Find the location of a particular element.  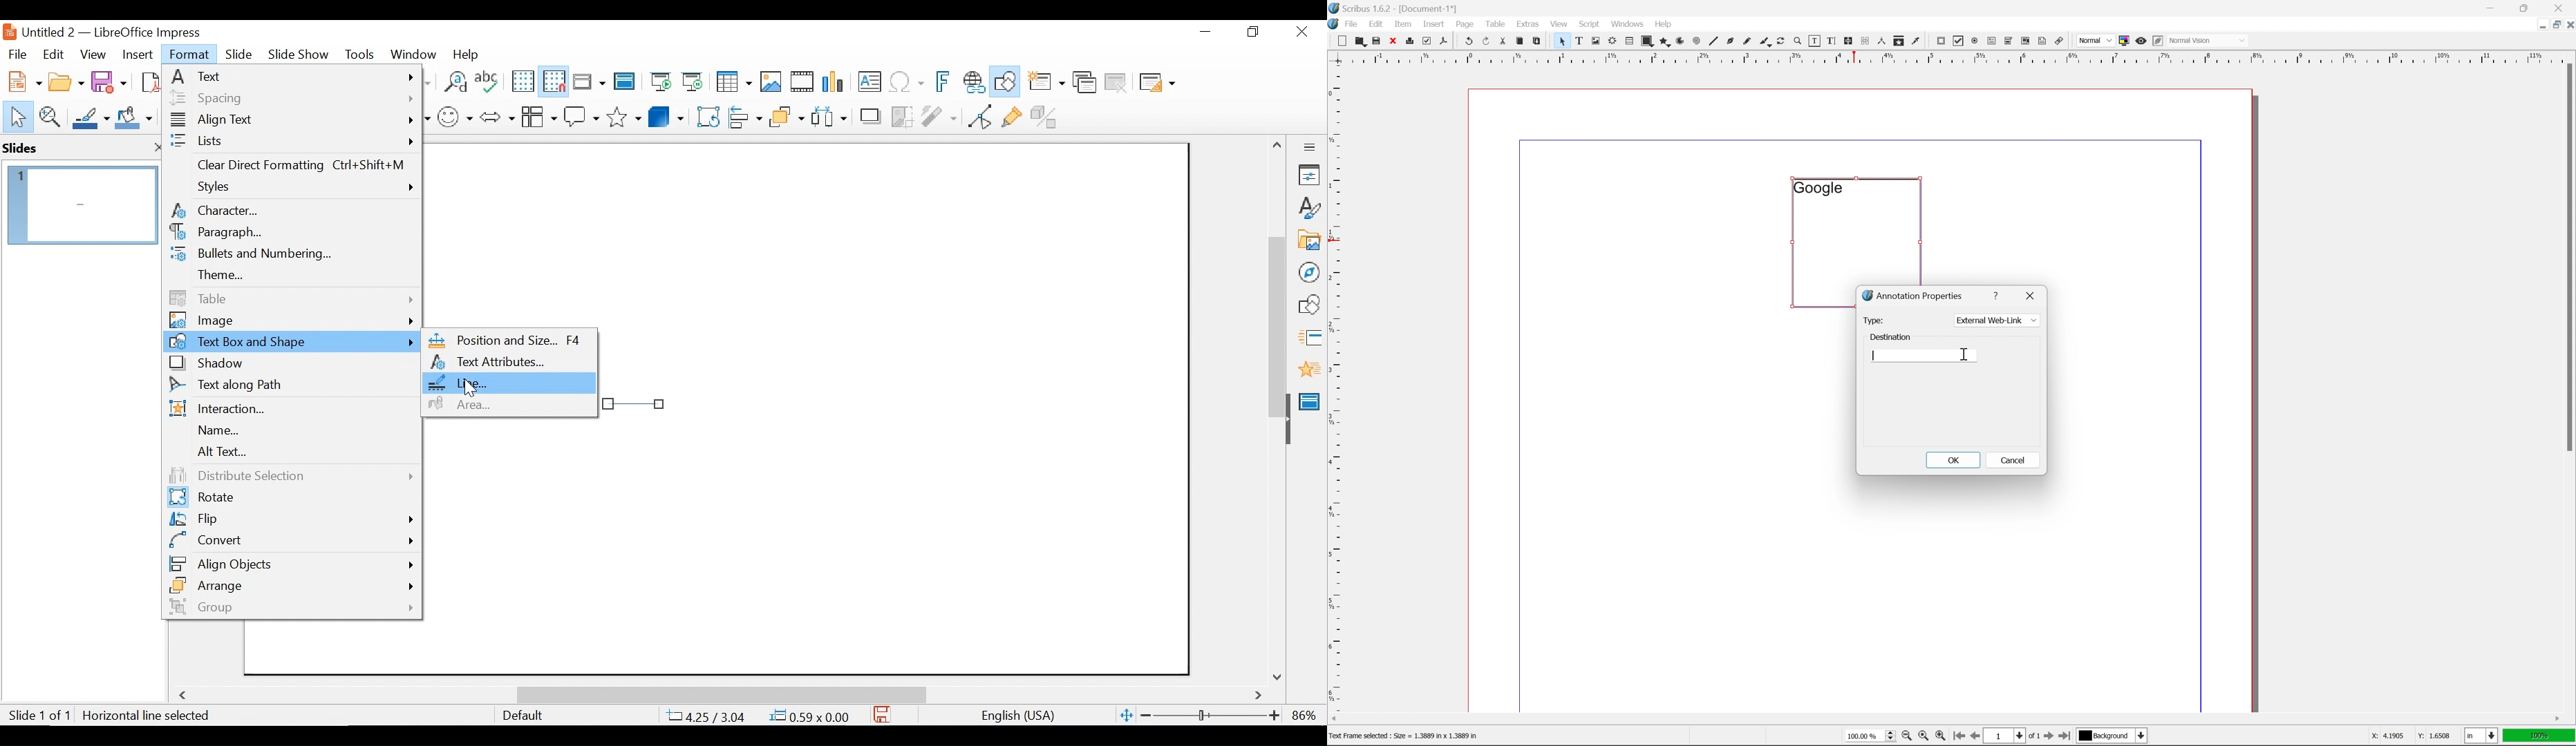

item is located at coordinates (1406, 23).